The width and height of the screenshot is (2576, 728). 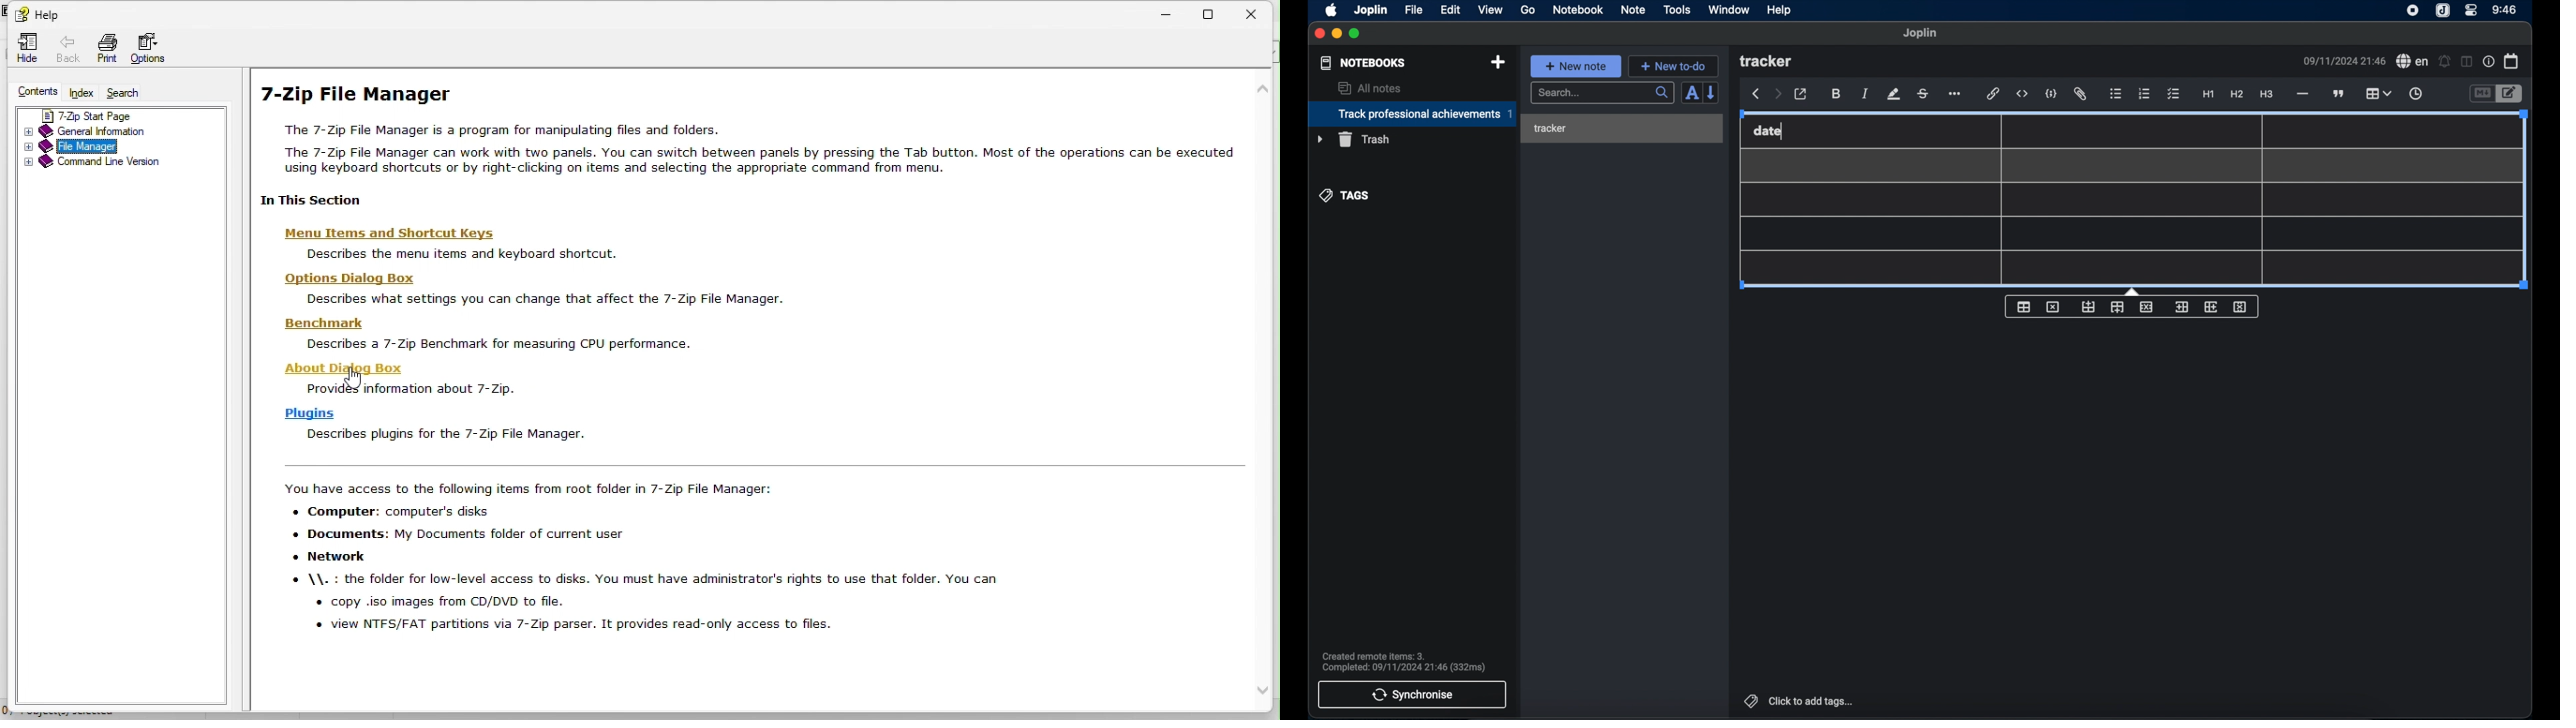 What do you see at coordinates (2415, 94) in the screenshot?
I see `insert time` at bounding box center [2415, 94].